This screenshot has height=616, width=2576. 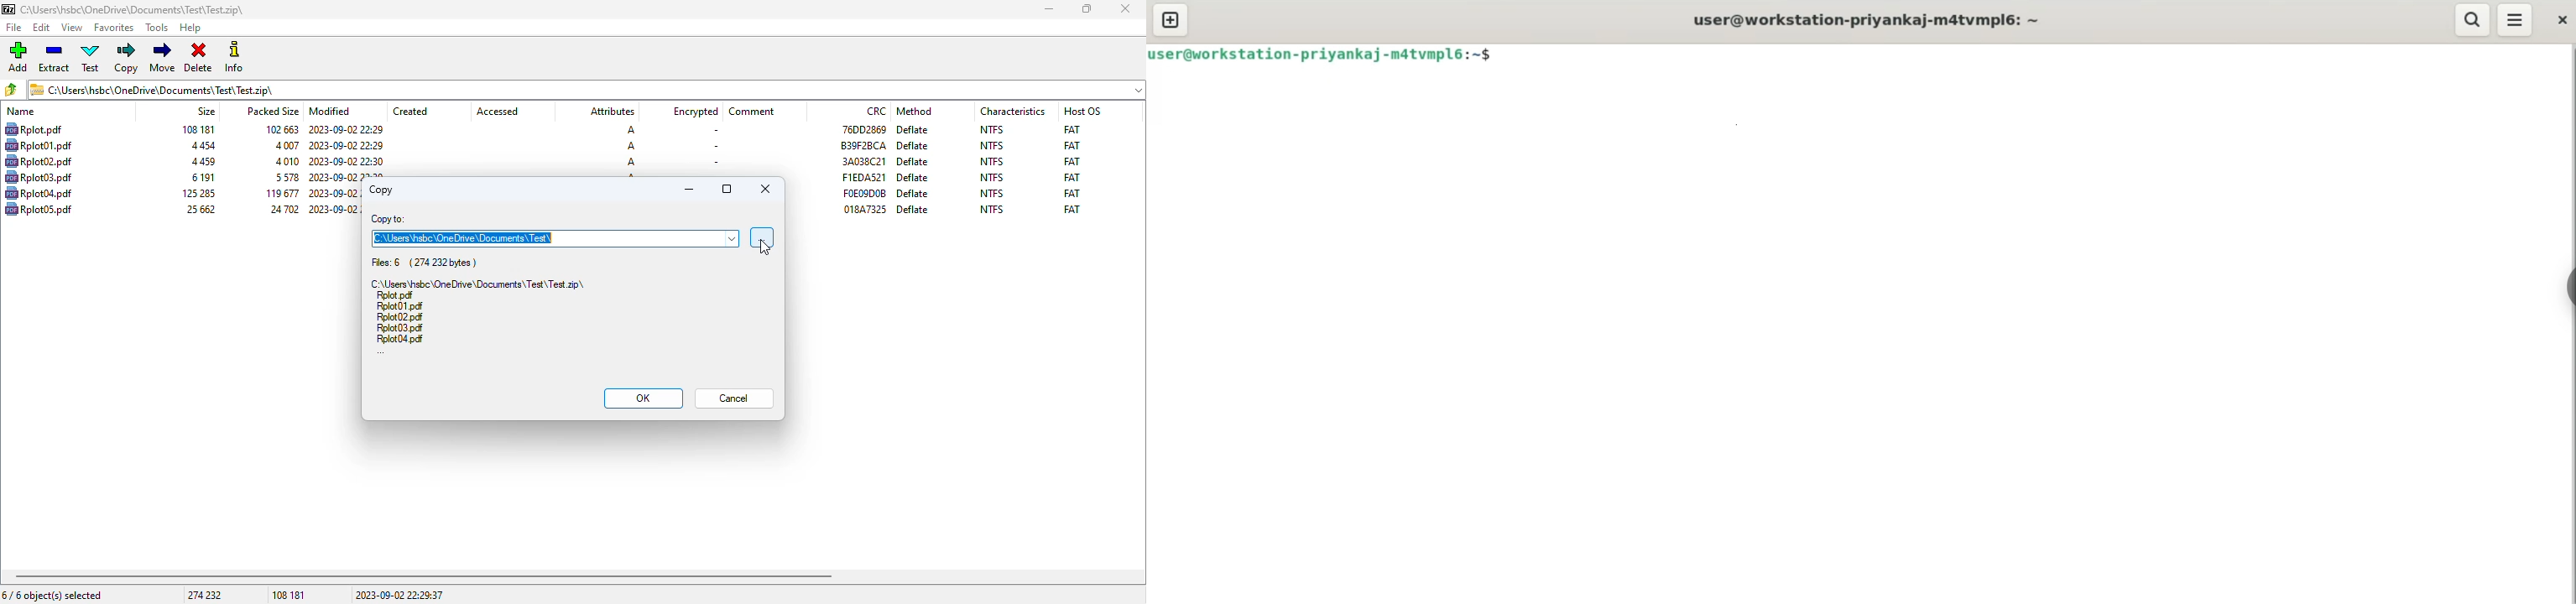 What do you see at coordinates (1072, 177) in the screenshot?
I see `FAT` at bounding box center [1072, 177].